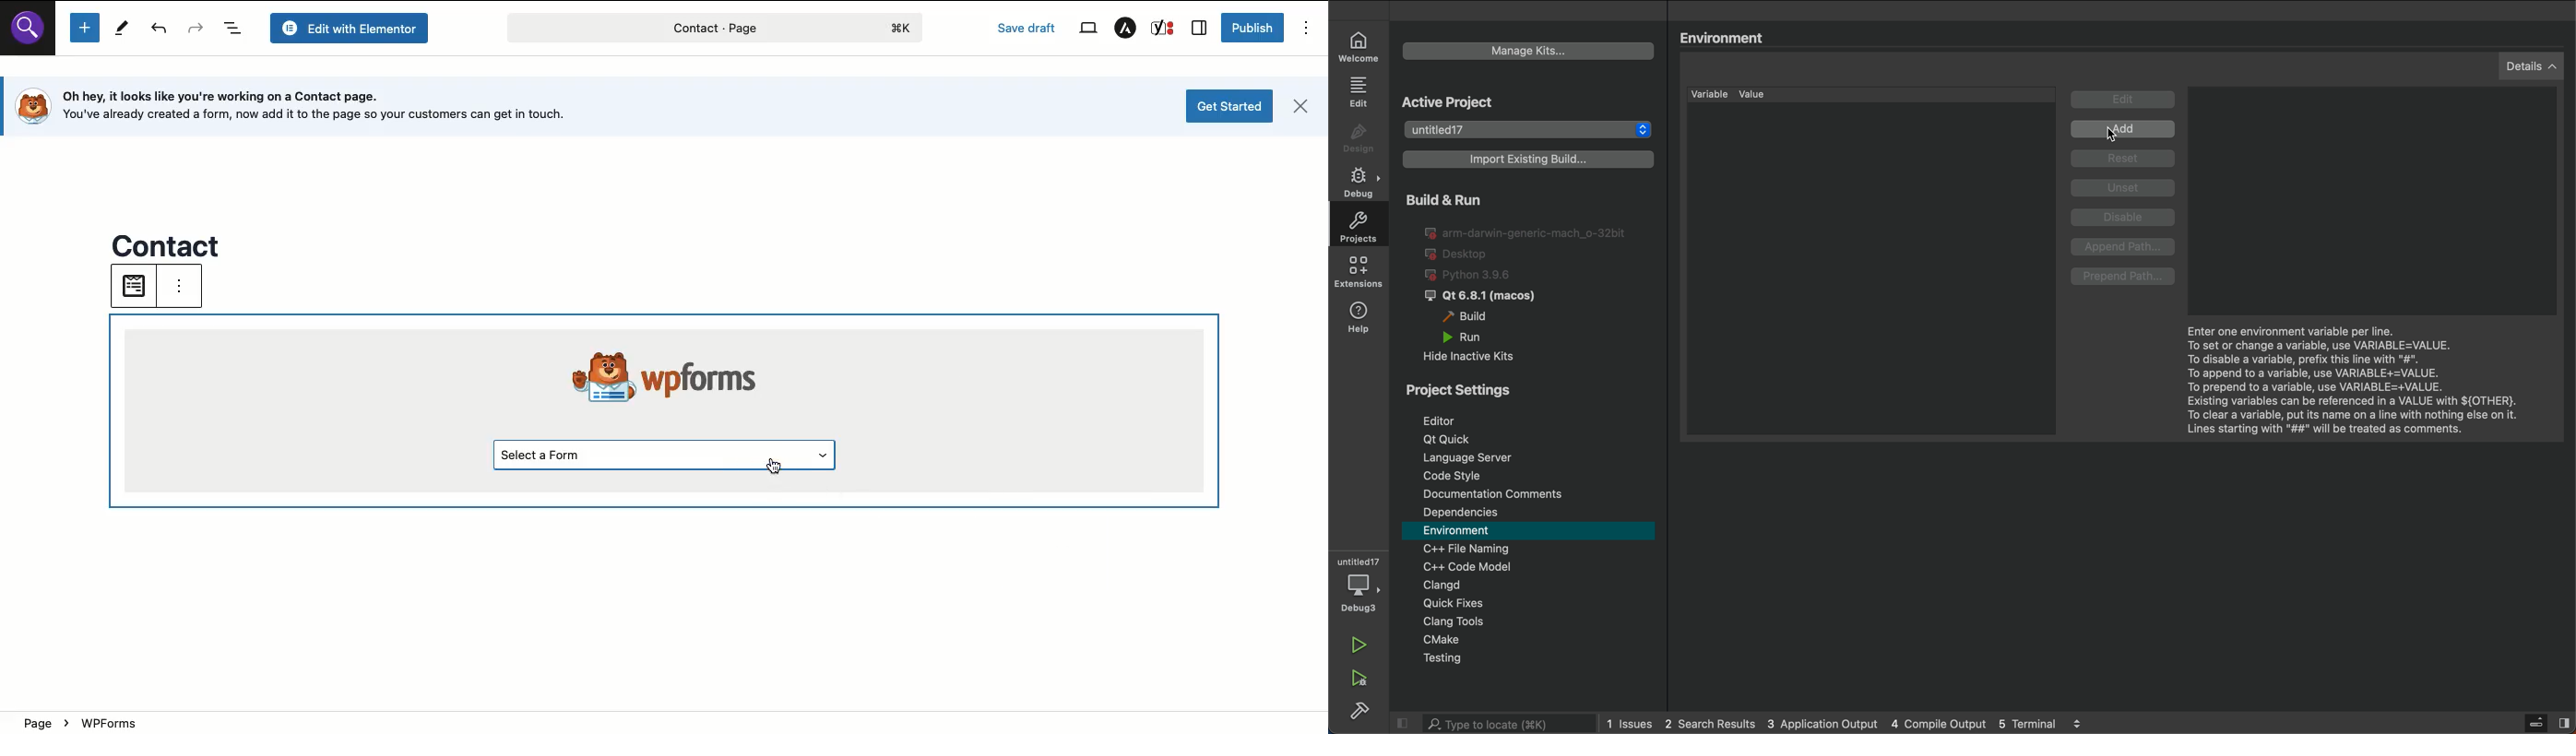 Image resolution: width=2576 pixels, height=756 pixels. I want to click on code style, so click(1532, 474).